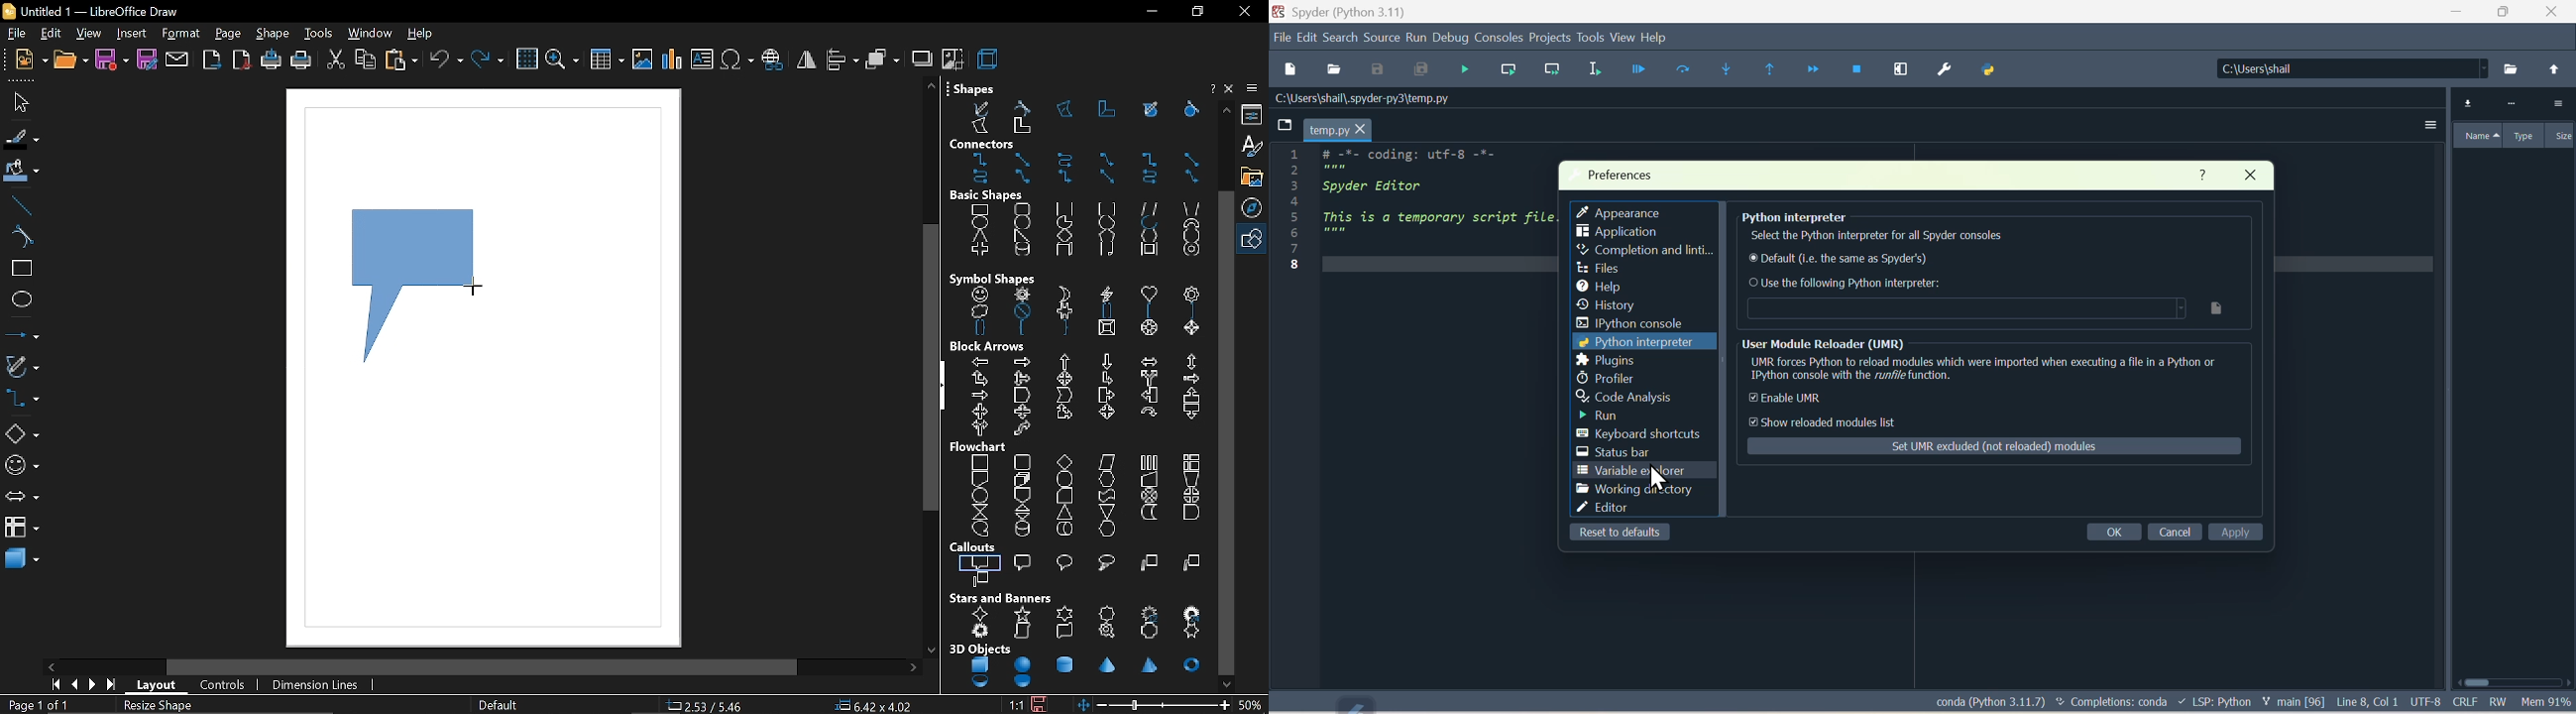 Image resolution: width=2576 pixels, height=728 pixels. I want to click on curved connector, so click(981, 179).